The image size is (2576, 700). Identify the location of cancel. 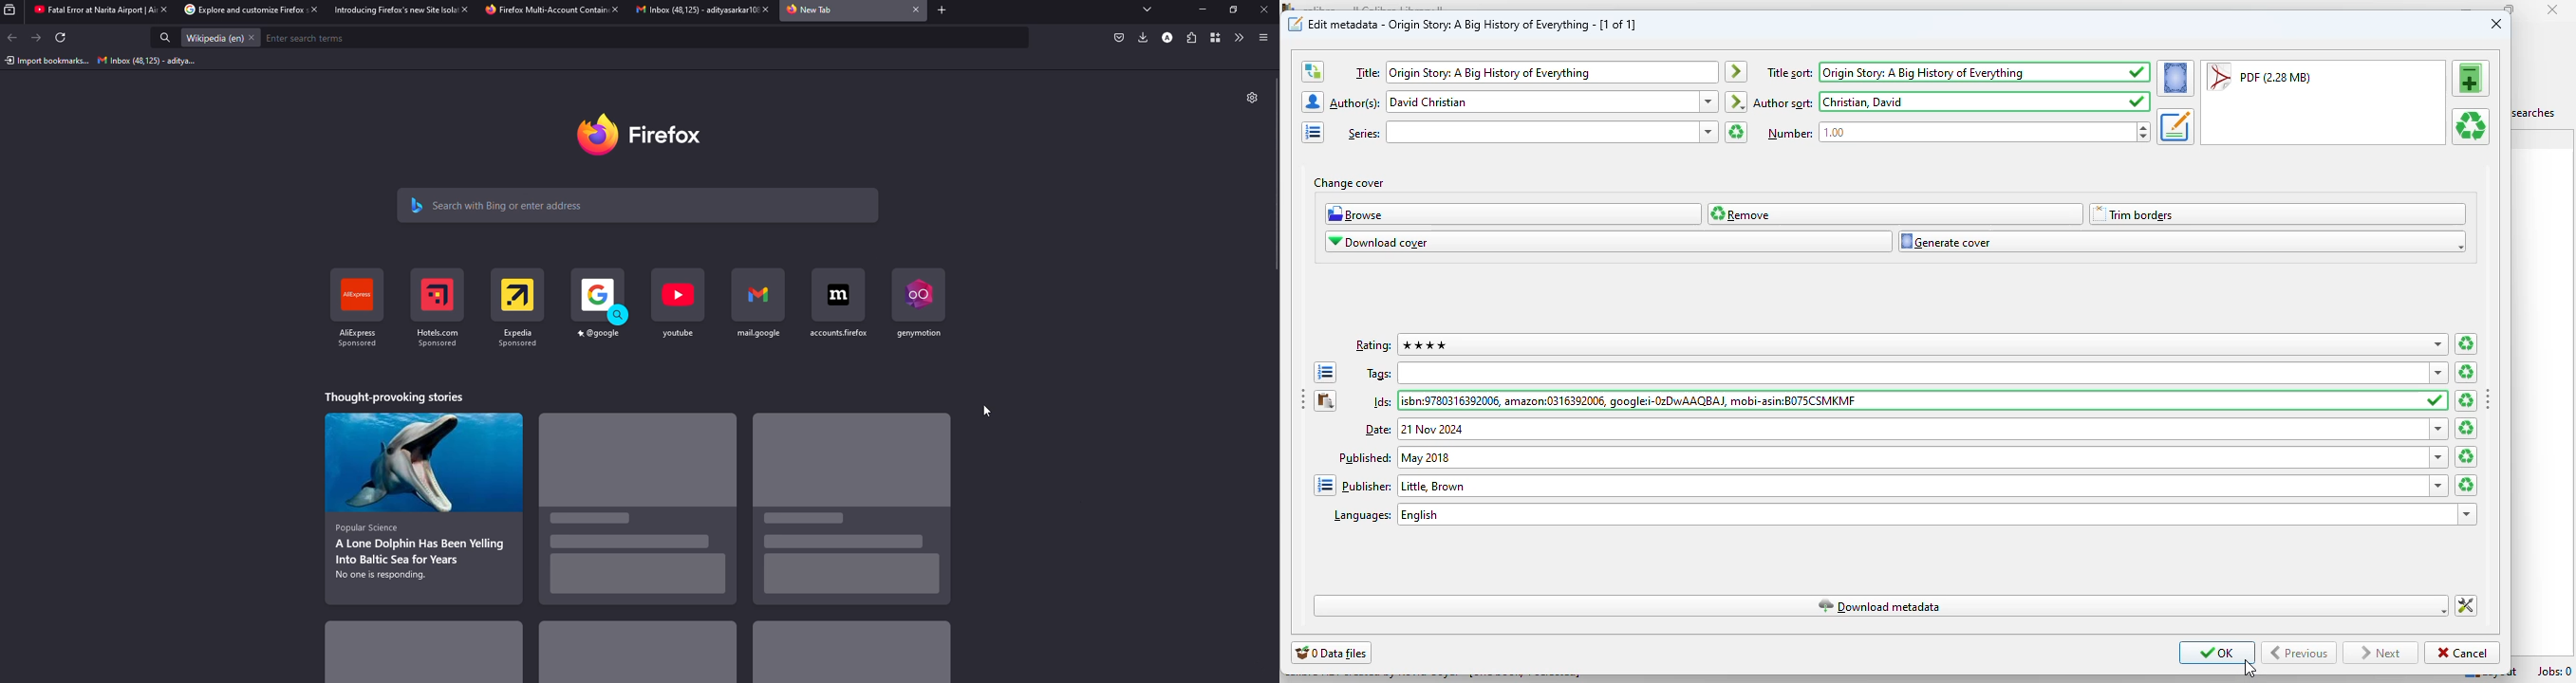
(2463, 653).